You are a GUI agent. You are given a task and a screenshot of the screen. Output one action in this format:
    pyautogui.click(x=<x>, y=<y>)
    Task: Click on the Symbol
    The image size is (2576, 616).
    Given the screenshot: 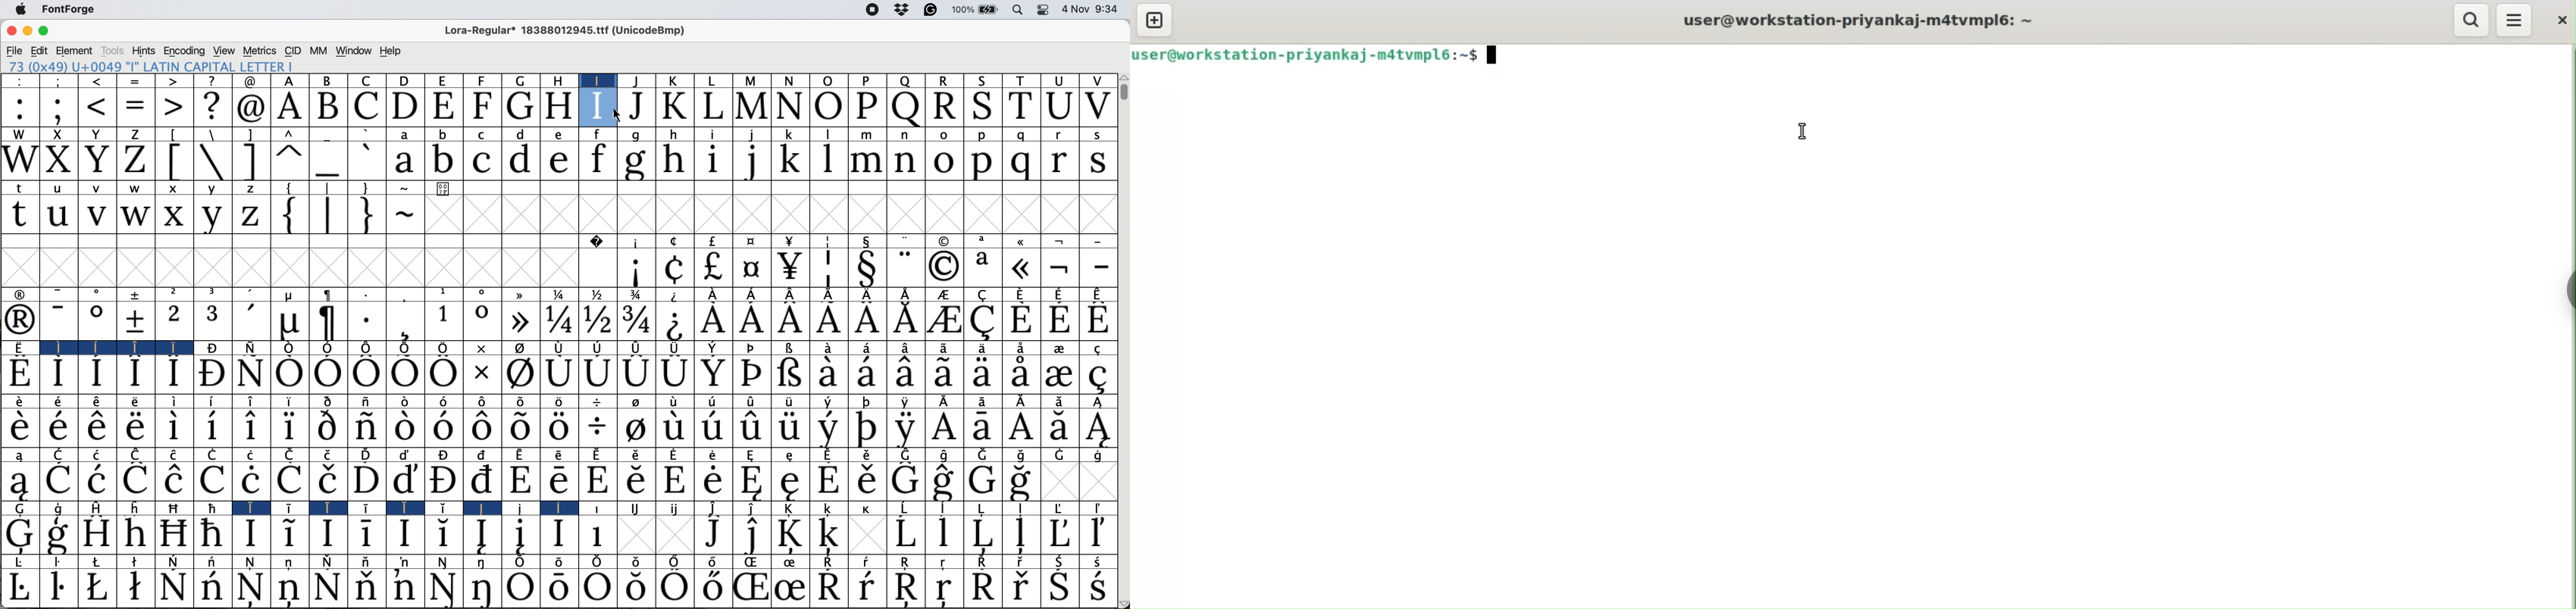 What is the action you would take?
    pyautogui.click(x=752, y=481)
    